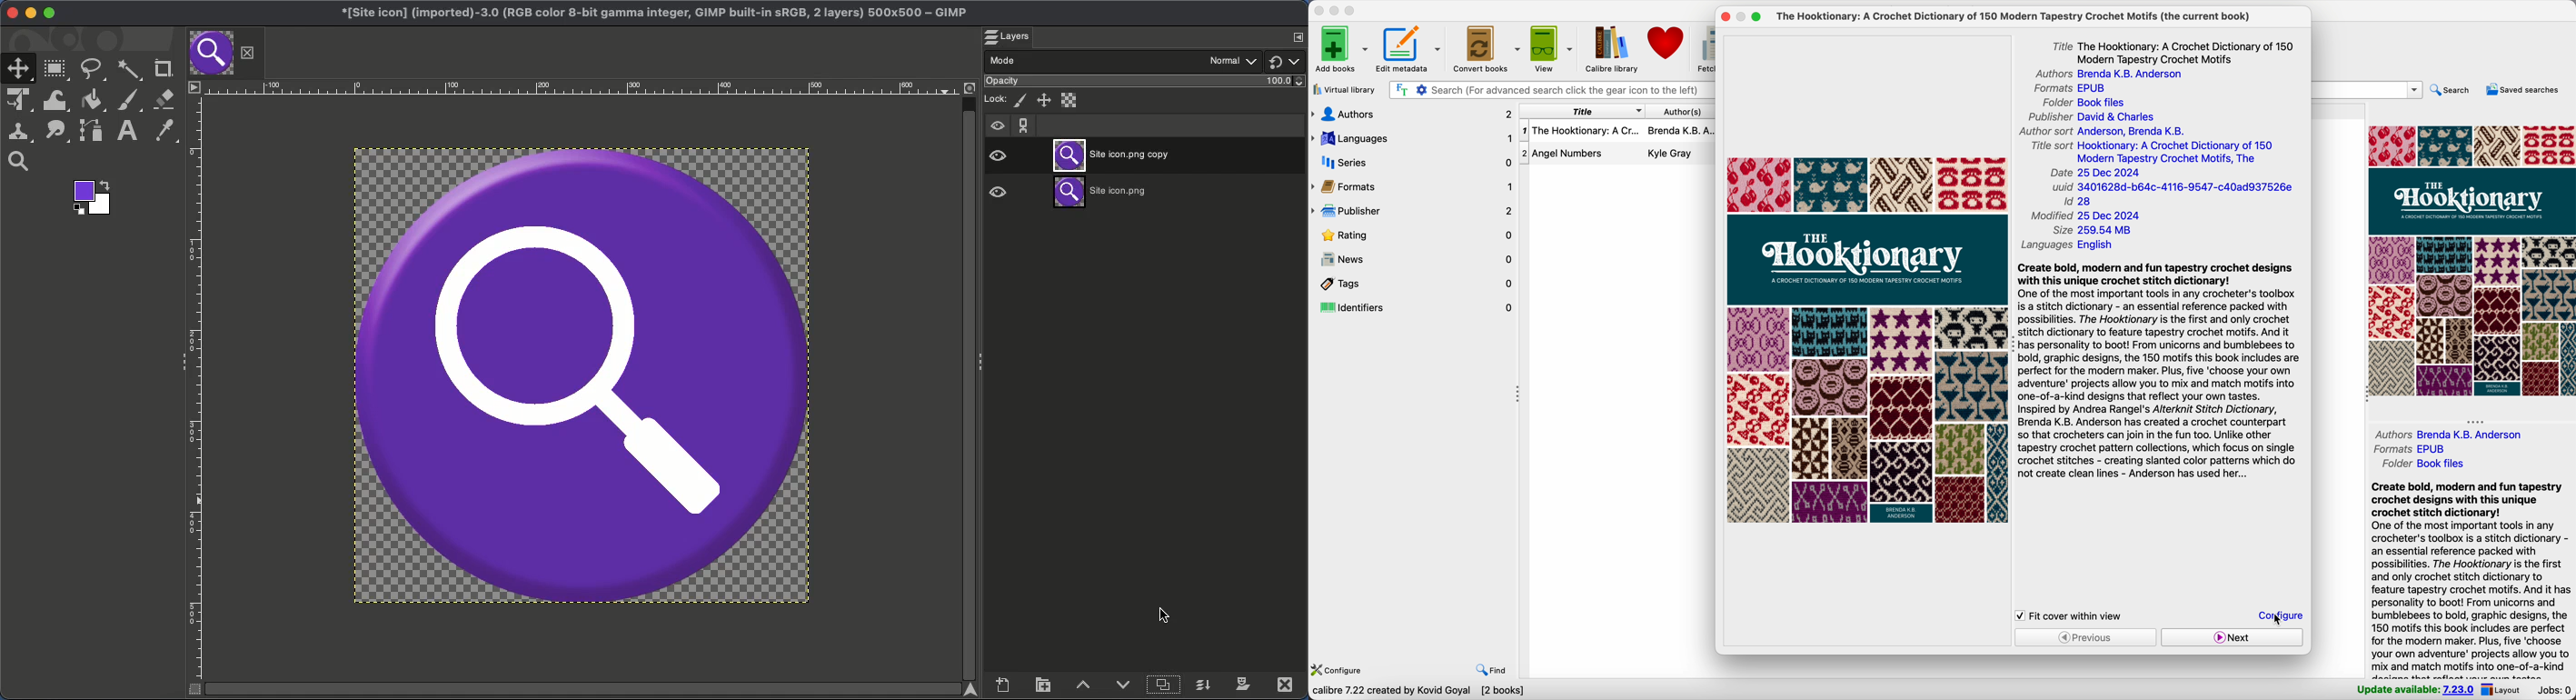  What do you see at coordinates (90, 101) in the screenshot?
I see `Fill color` at bounding box center [90, 101].